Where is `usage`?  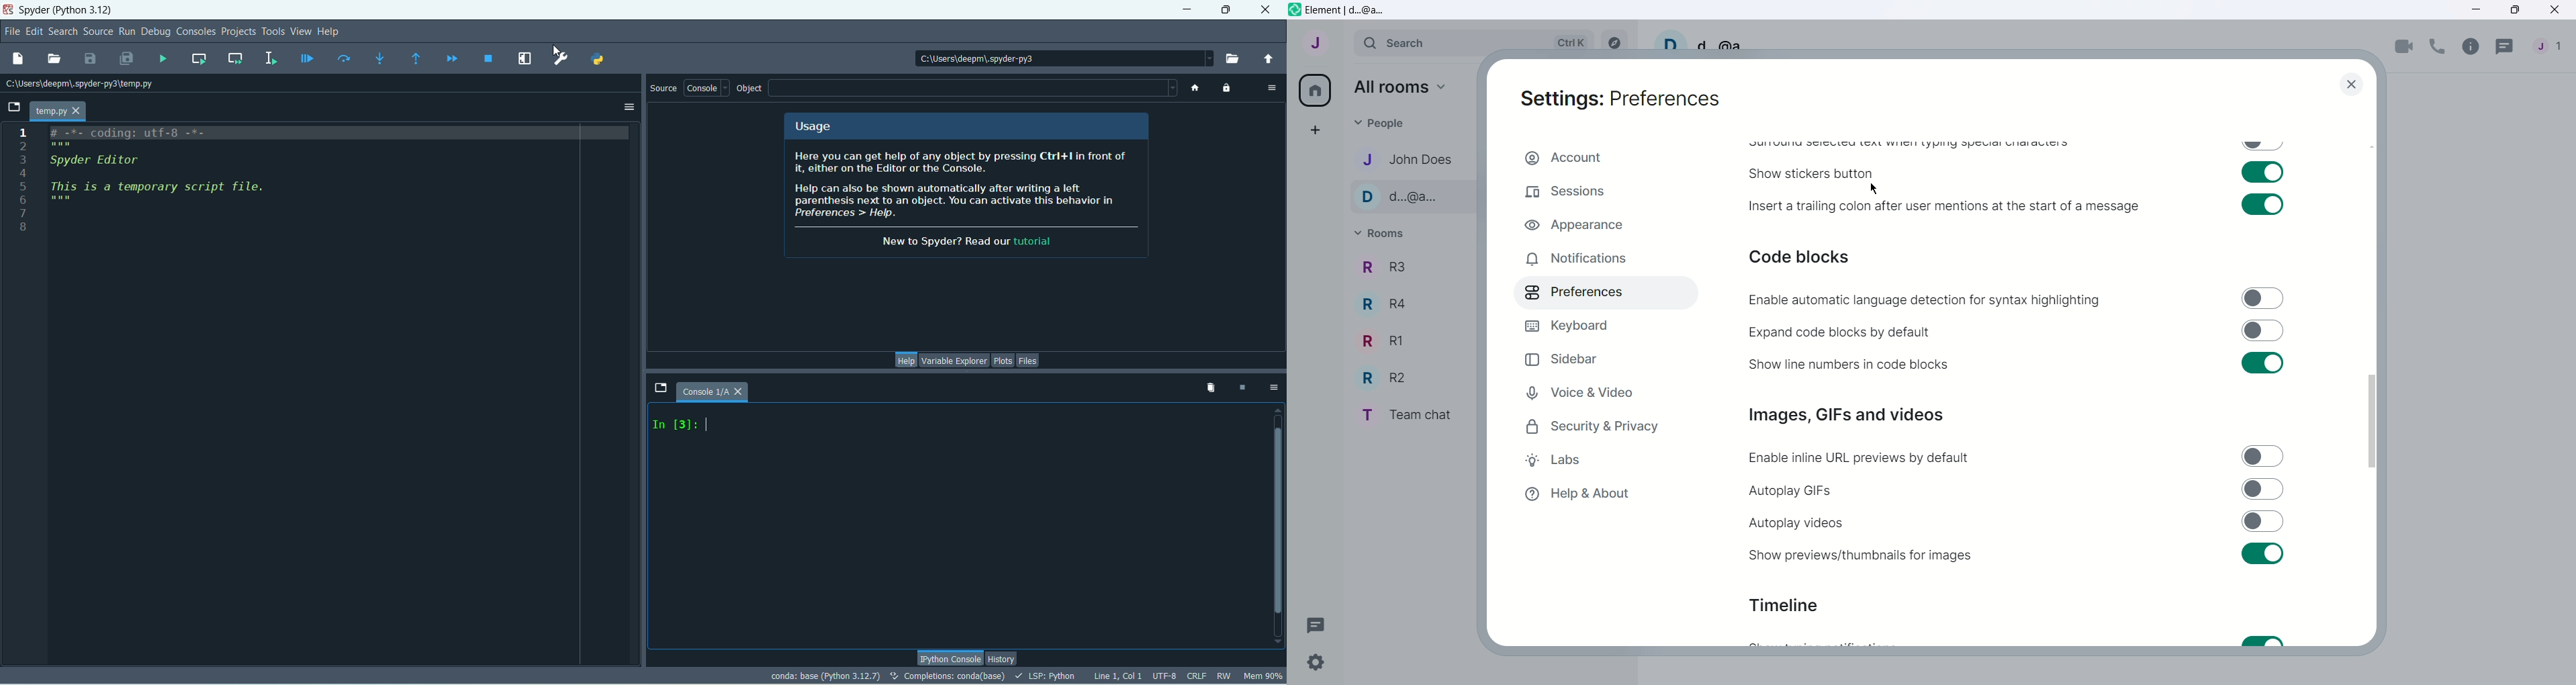 usage is located at coordinates (814, 129).